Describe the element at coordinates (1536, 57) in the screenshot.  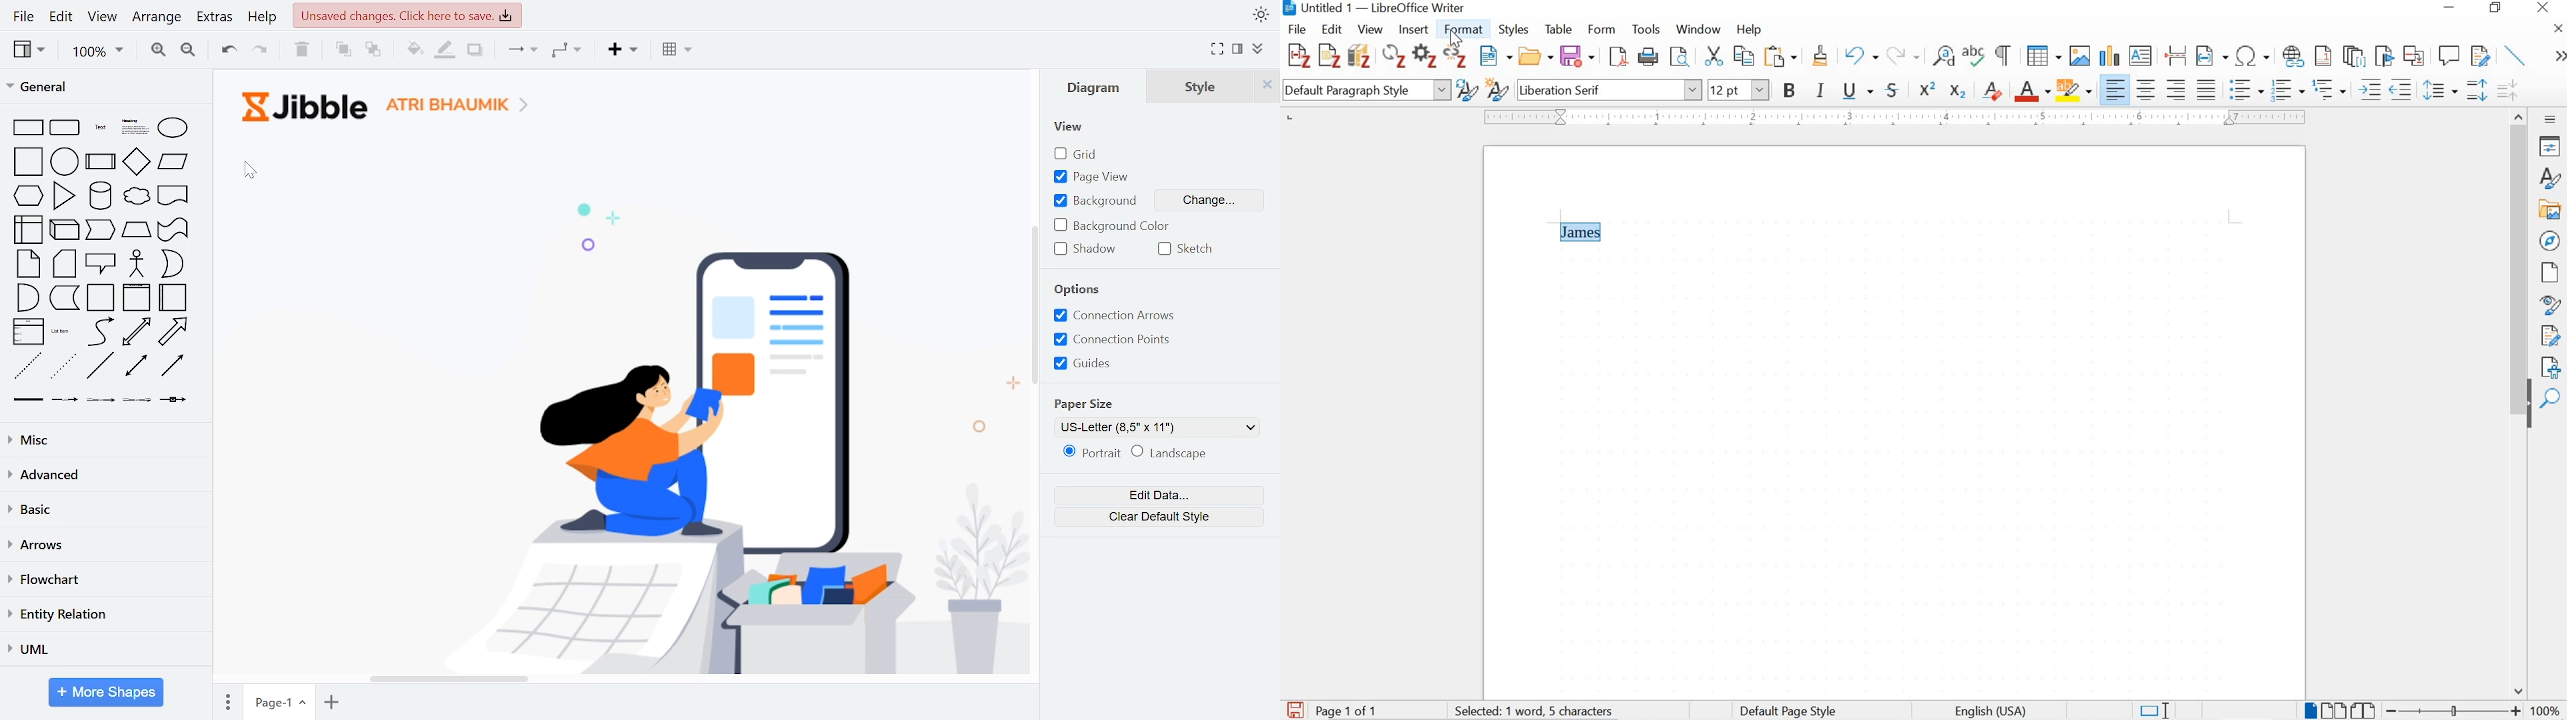
I see `open` at that location.